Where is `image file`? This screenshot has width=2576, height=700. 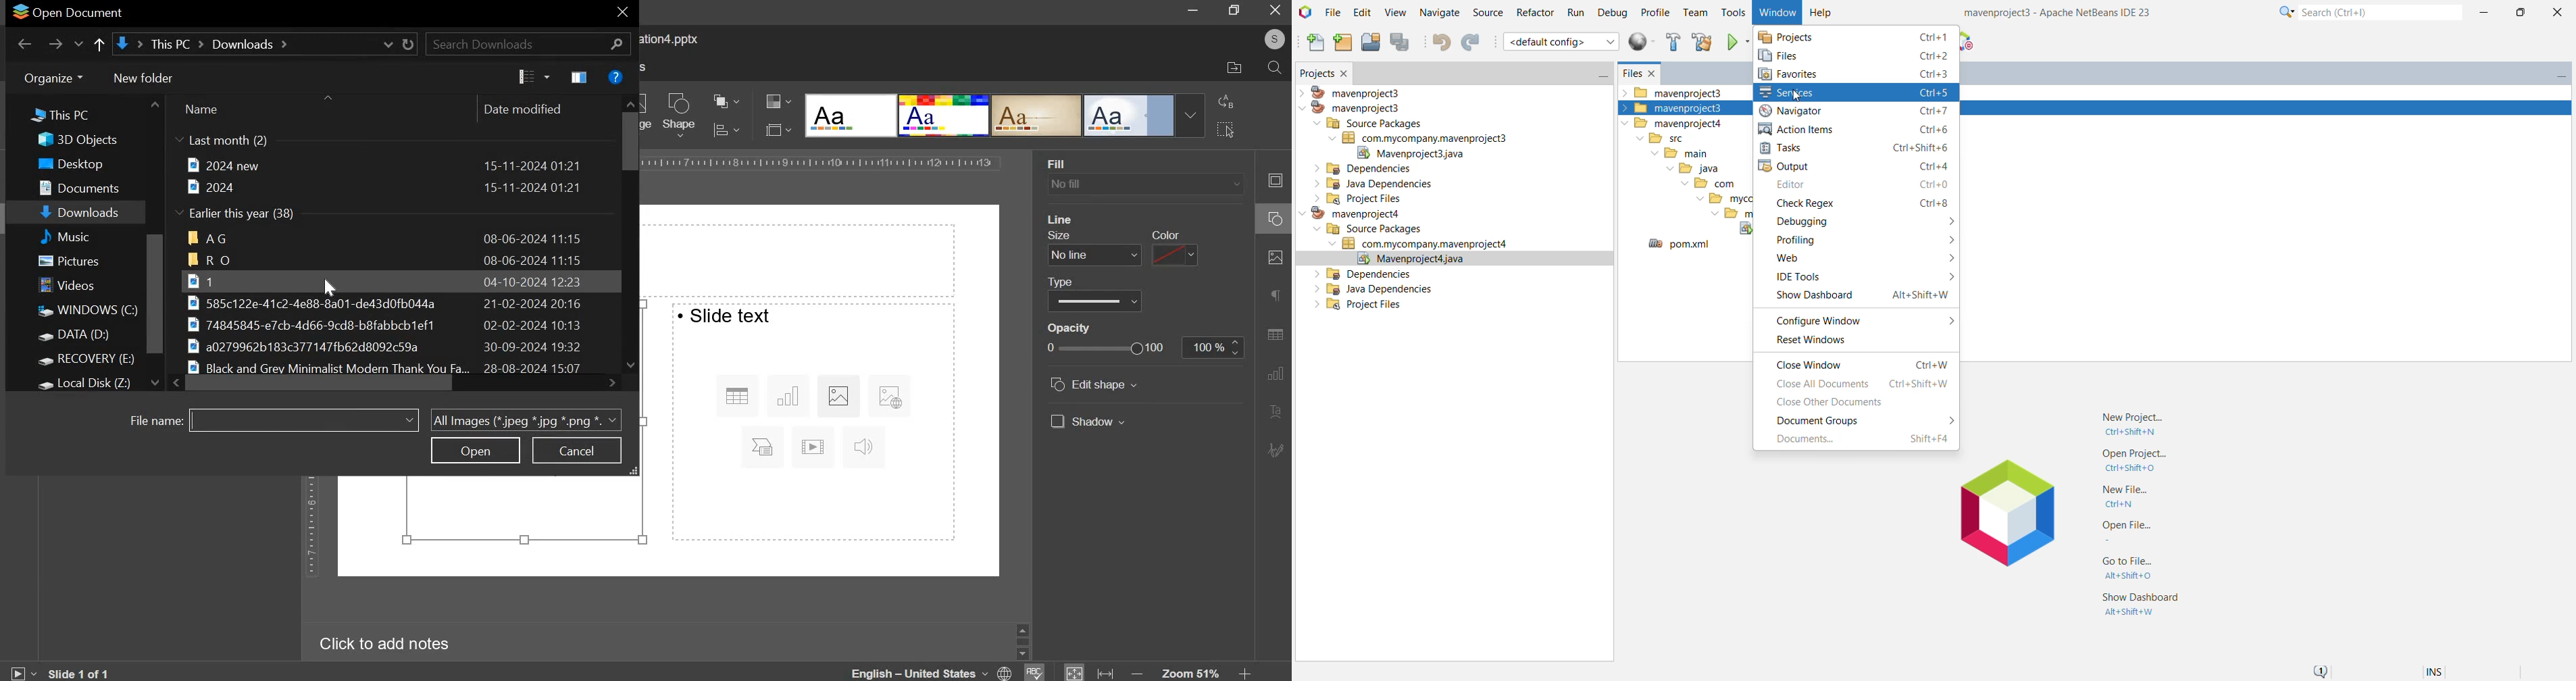 image file is located at coordinates (394, 347).